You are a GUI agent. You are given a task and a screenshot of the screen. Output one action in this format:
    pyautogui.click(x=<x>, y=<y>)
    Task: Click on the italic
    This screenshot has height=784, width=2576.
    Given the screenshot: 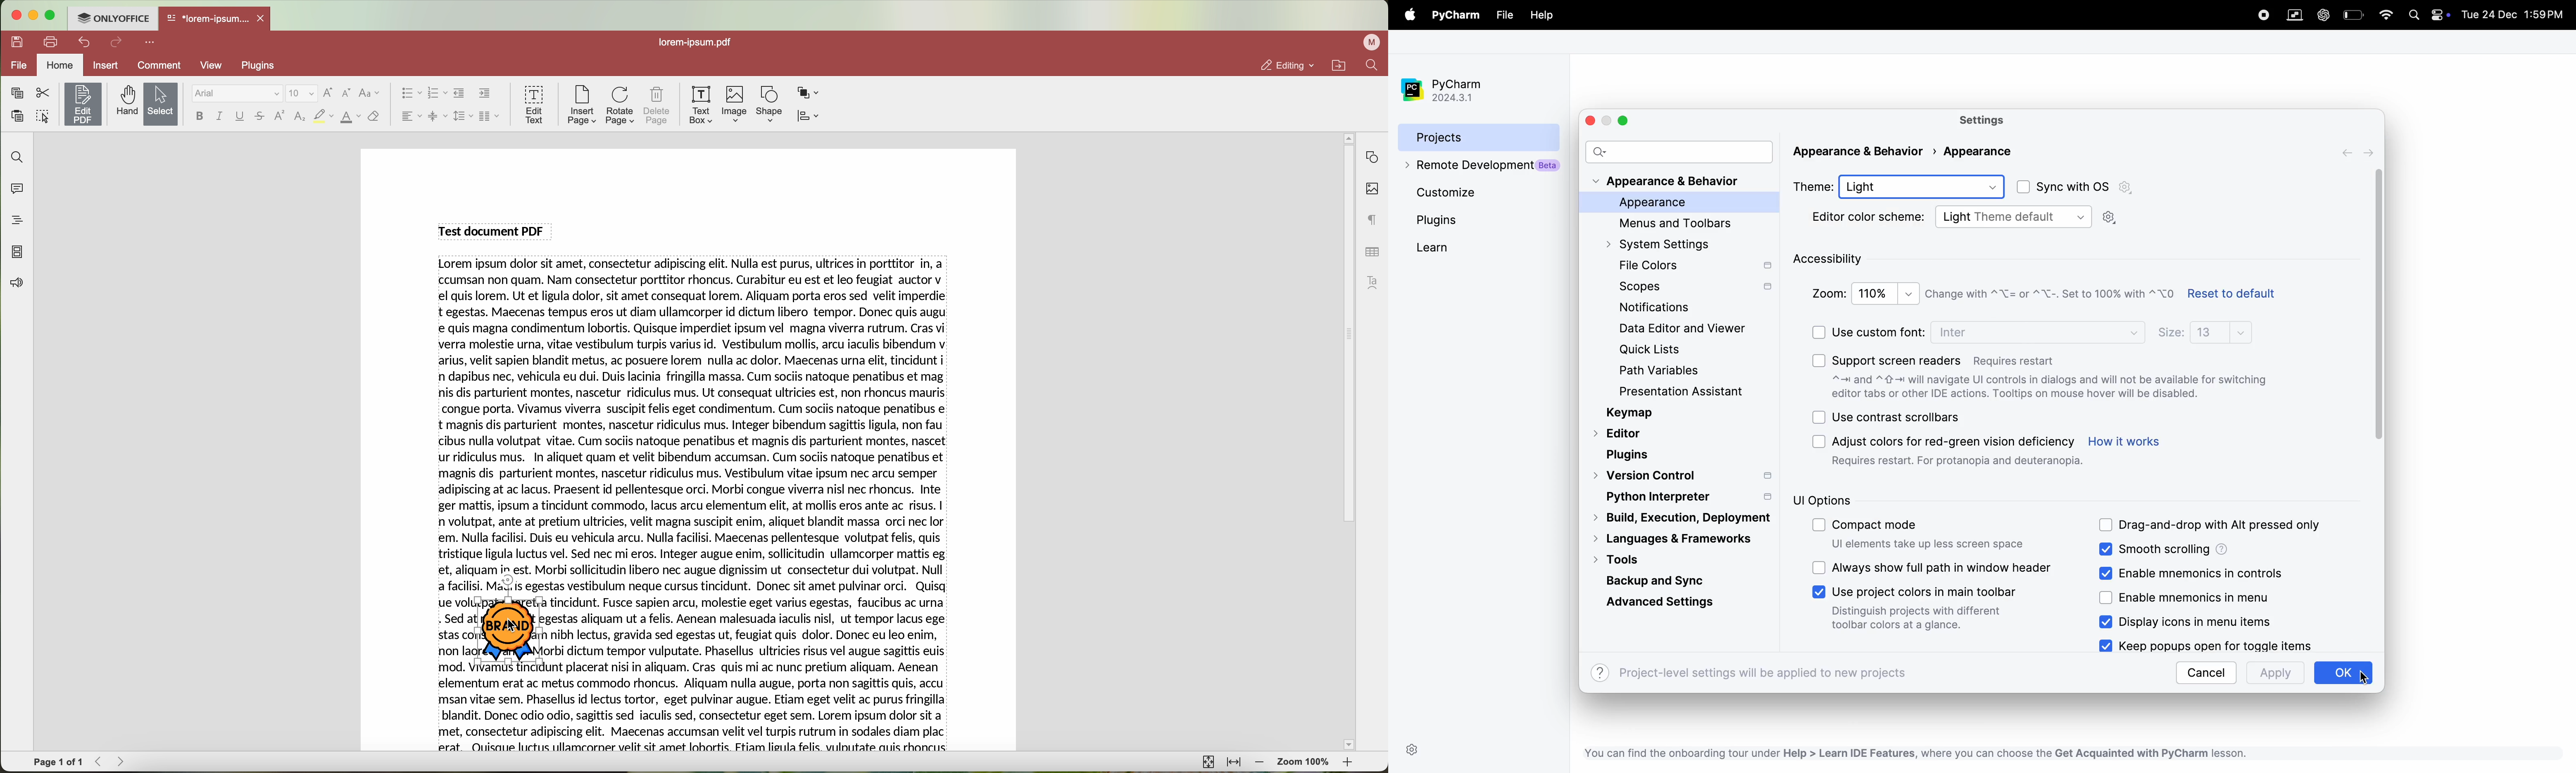 What is the action you would take?
    pyautogui.click(x=219, y=116)
    